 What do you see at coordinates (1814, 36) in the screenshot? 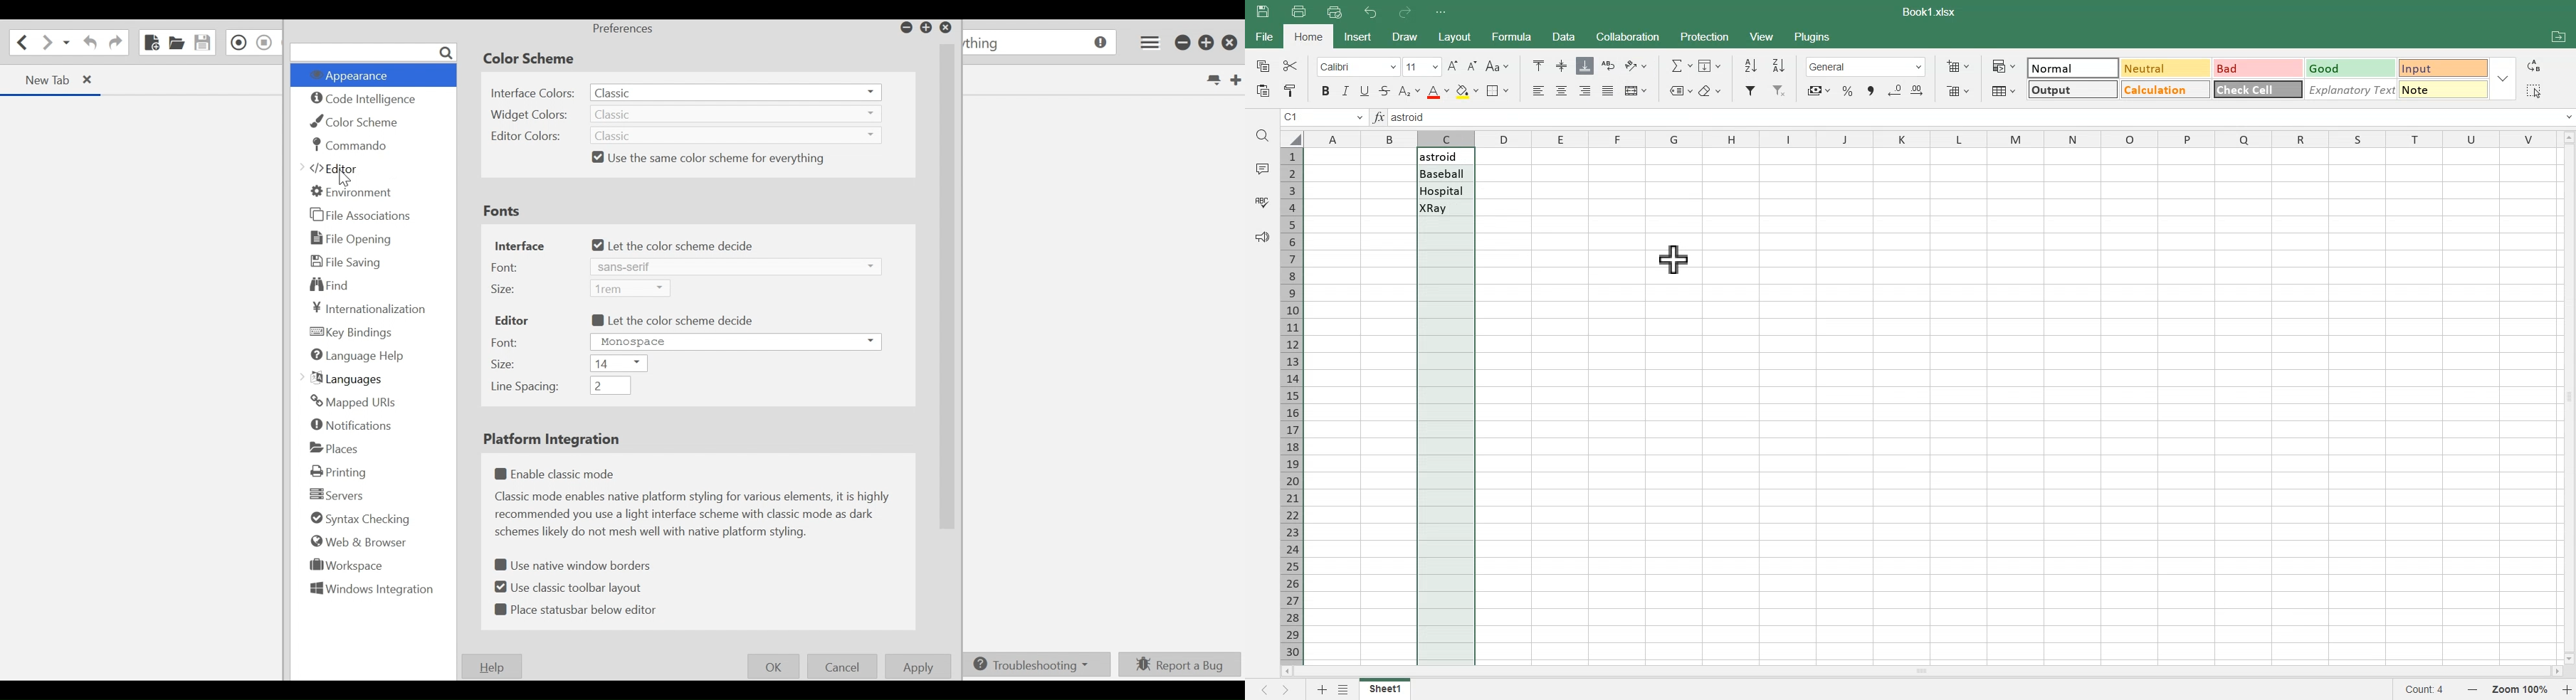
I see `Plugins` at bounding box center [1814, 36].